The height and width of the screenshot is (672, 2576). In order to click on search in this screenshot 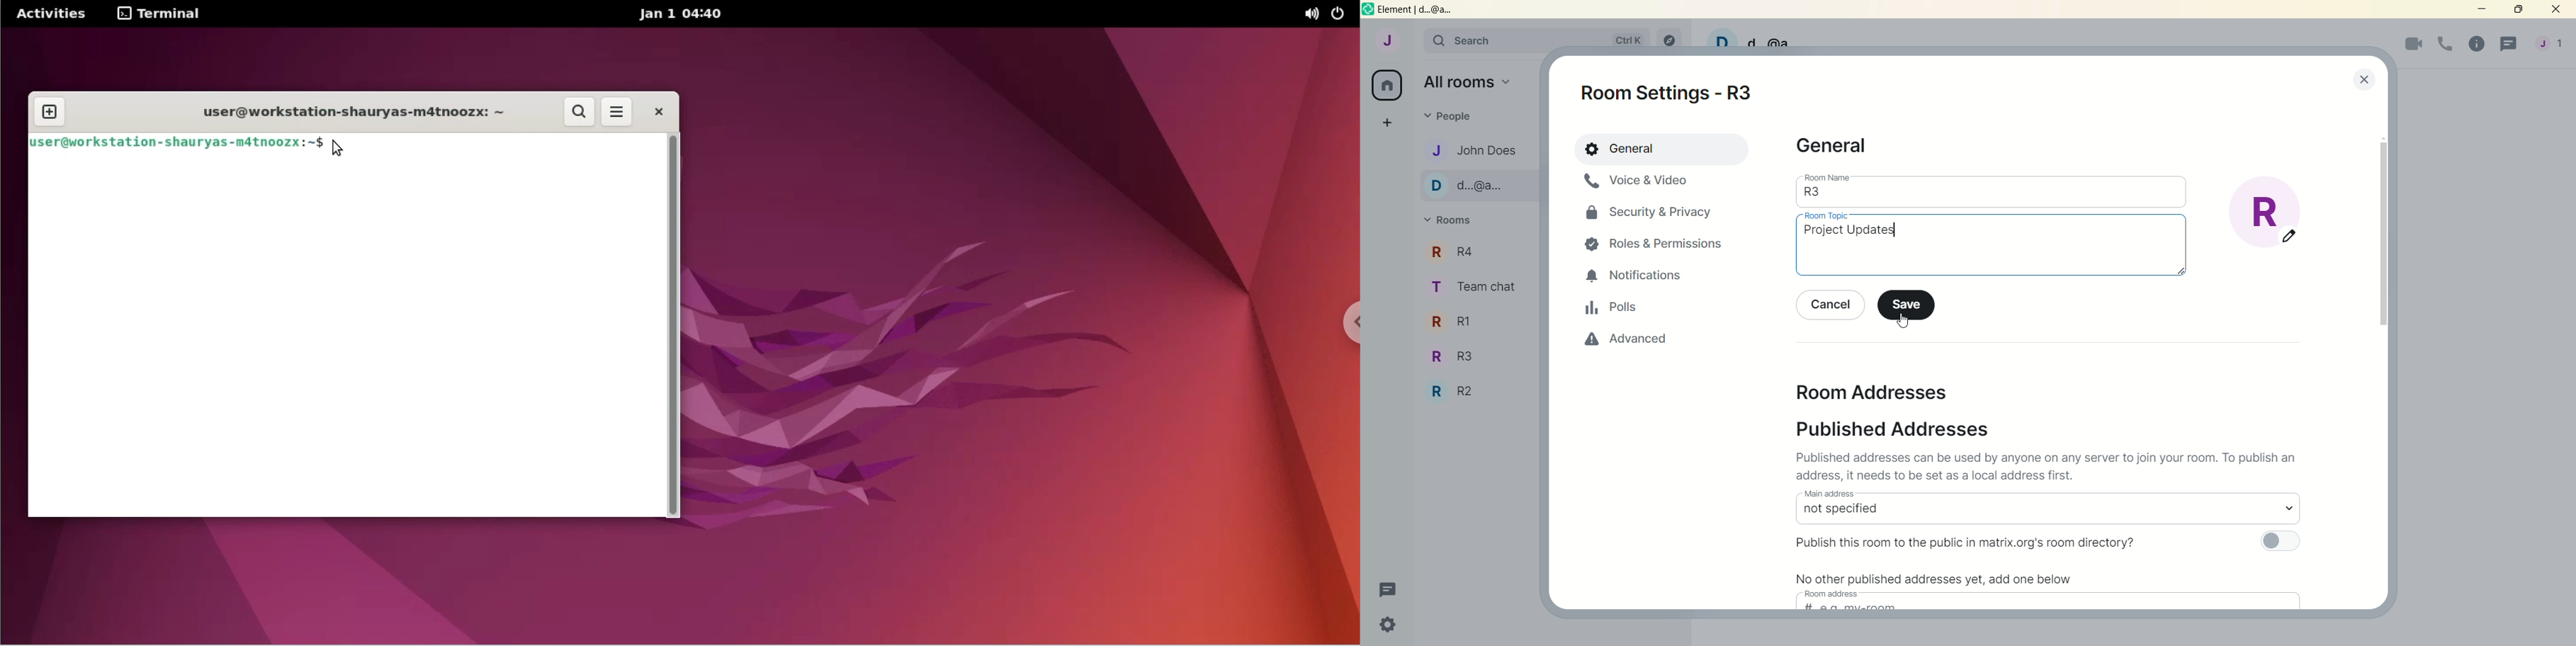, I will do `click(1479, 42)`.